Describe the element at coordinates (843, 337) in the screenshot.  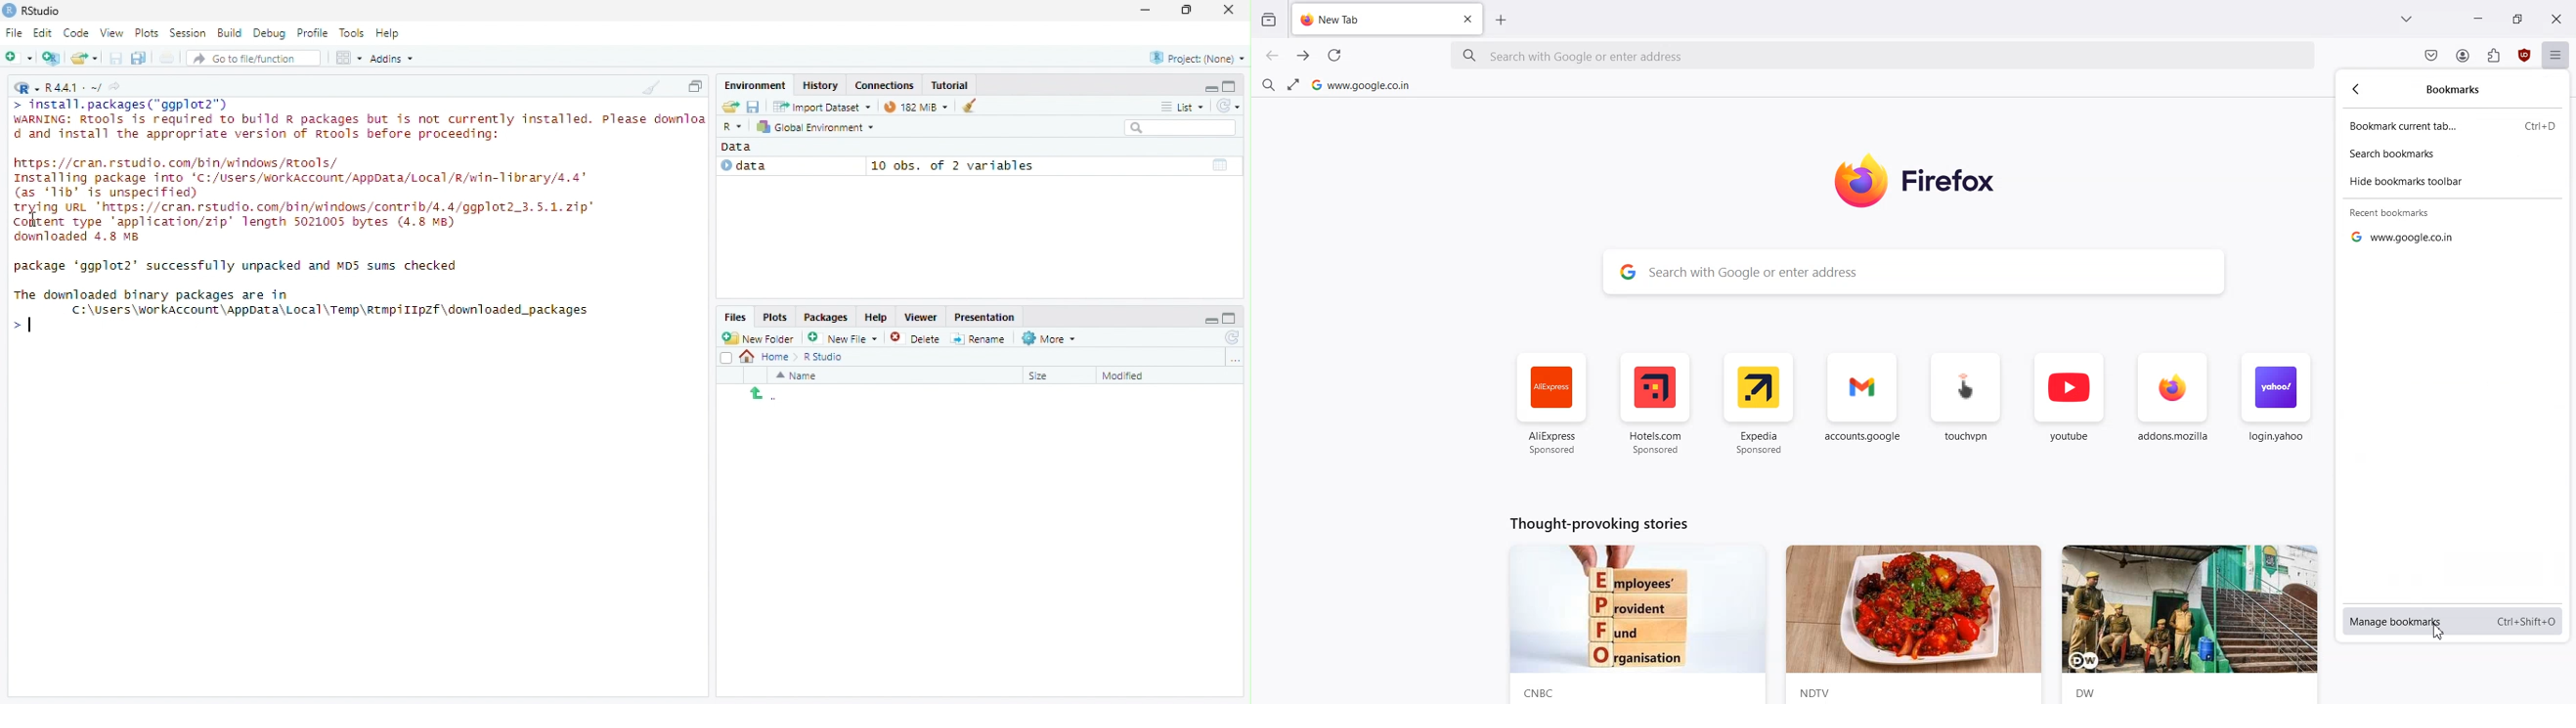
I see `Create new file` at that location.